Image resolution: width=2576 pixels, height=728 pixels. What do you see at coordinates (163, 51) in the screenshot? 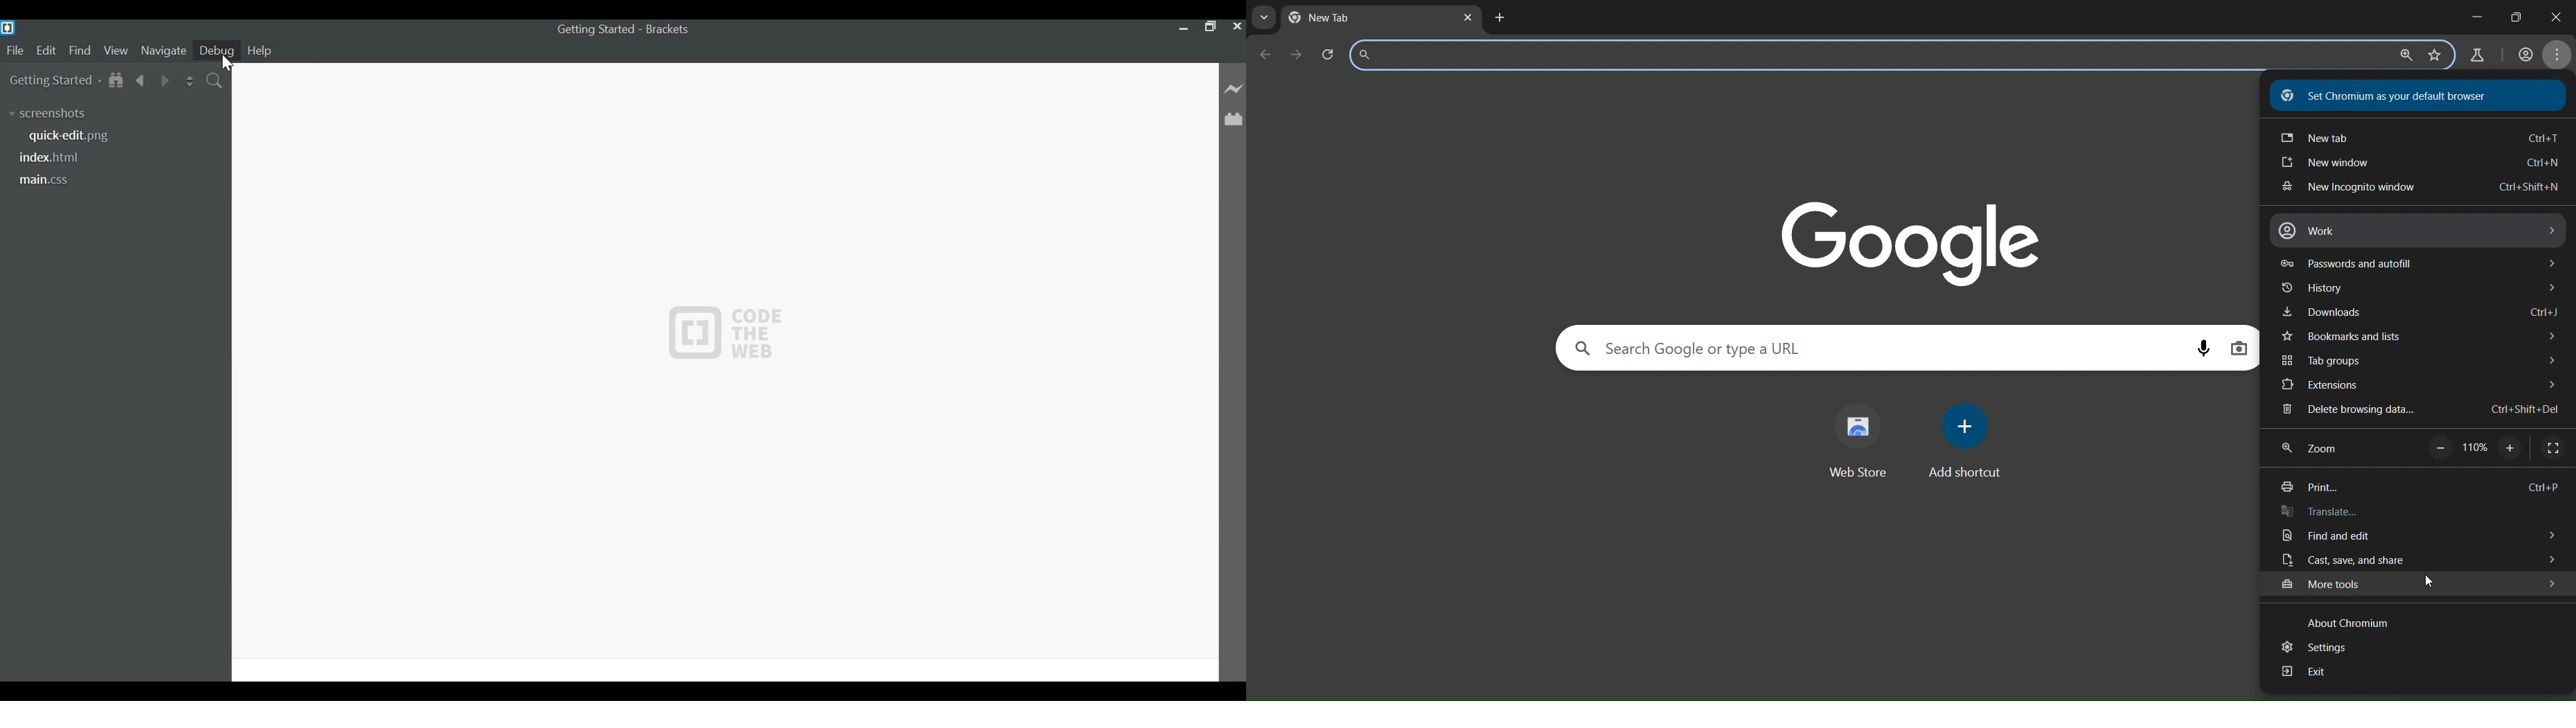
I see `Navigate` at bounding box center [163, 51].